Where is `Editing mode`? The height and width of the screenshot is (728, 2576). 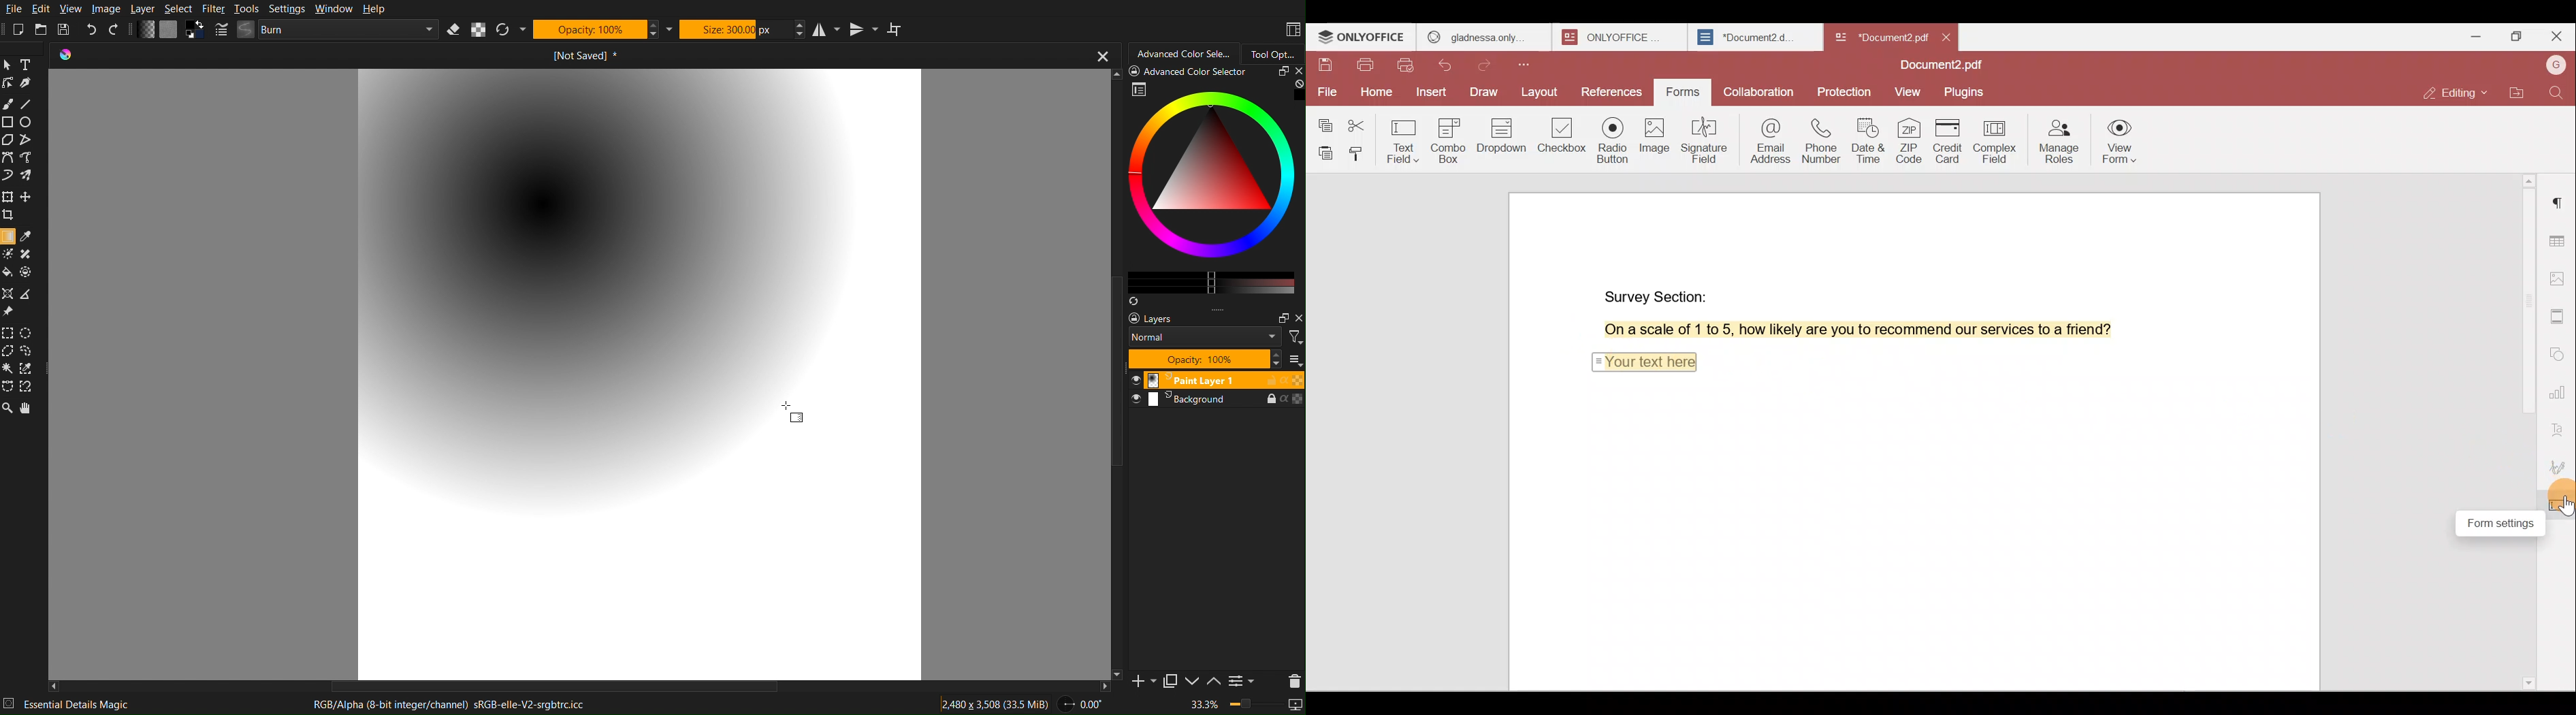
Editing mode is located at coordinates (2458, 93).